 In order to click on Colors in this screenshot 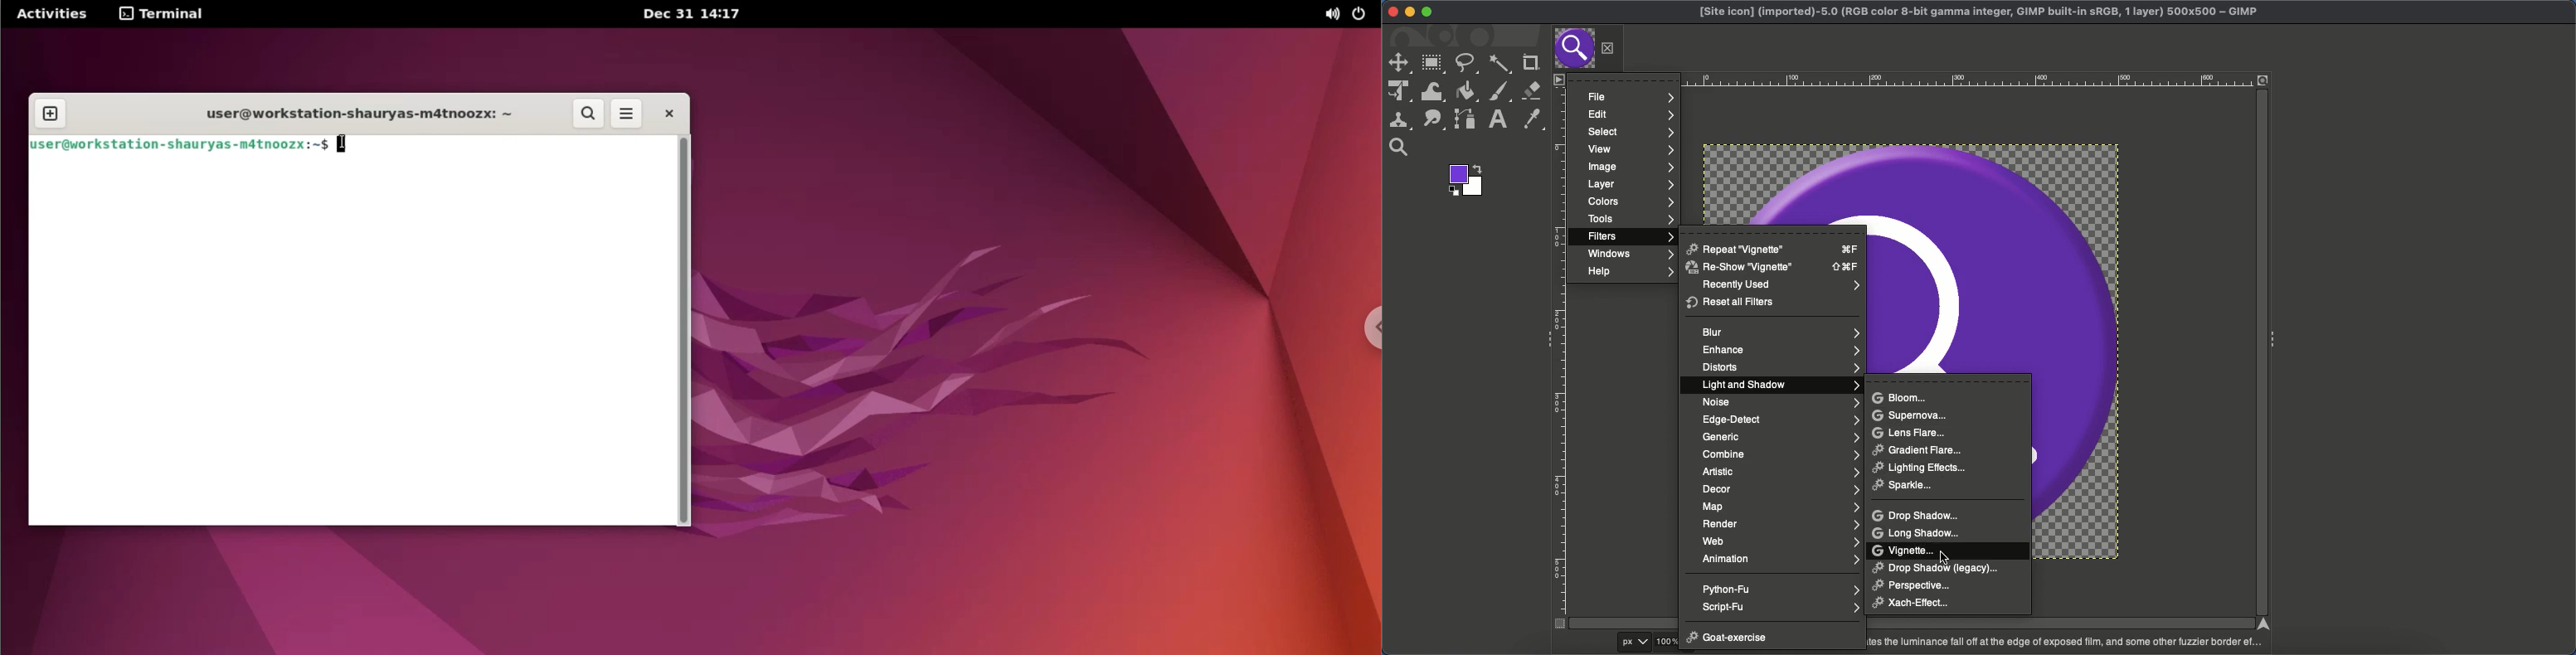, I will do `click(1628, 202)`.